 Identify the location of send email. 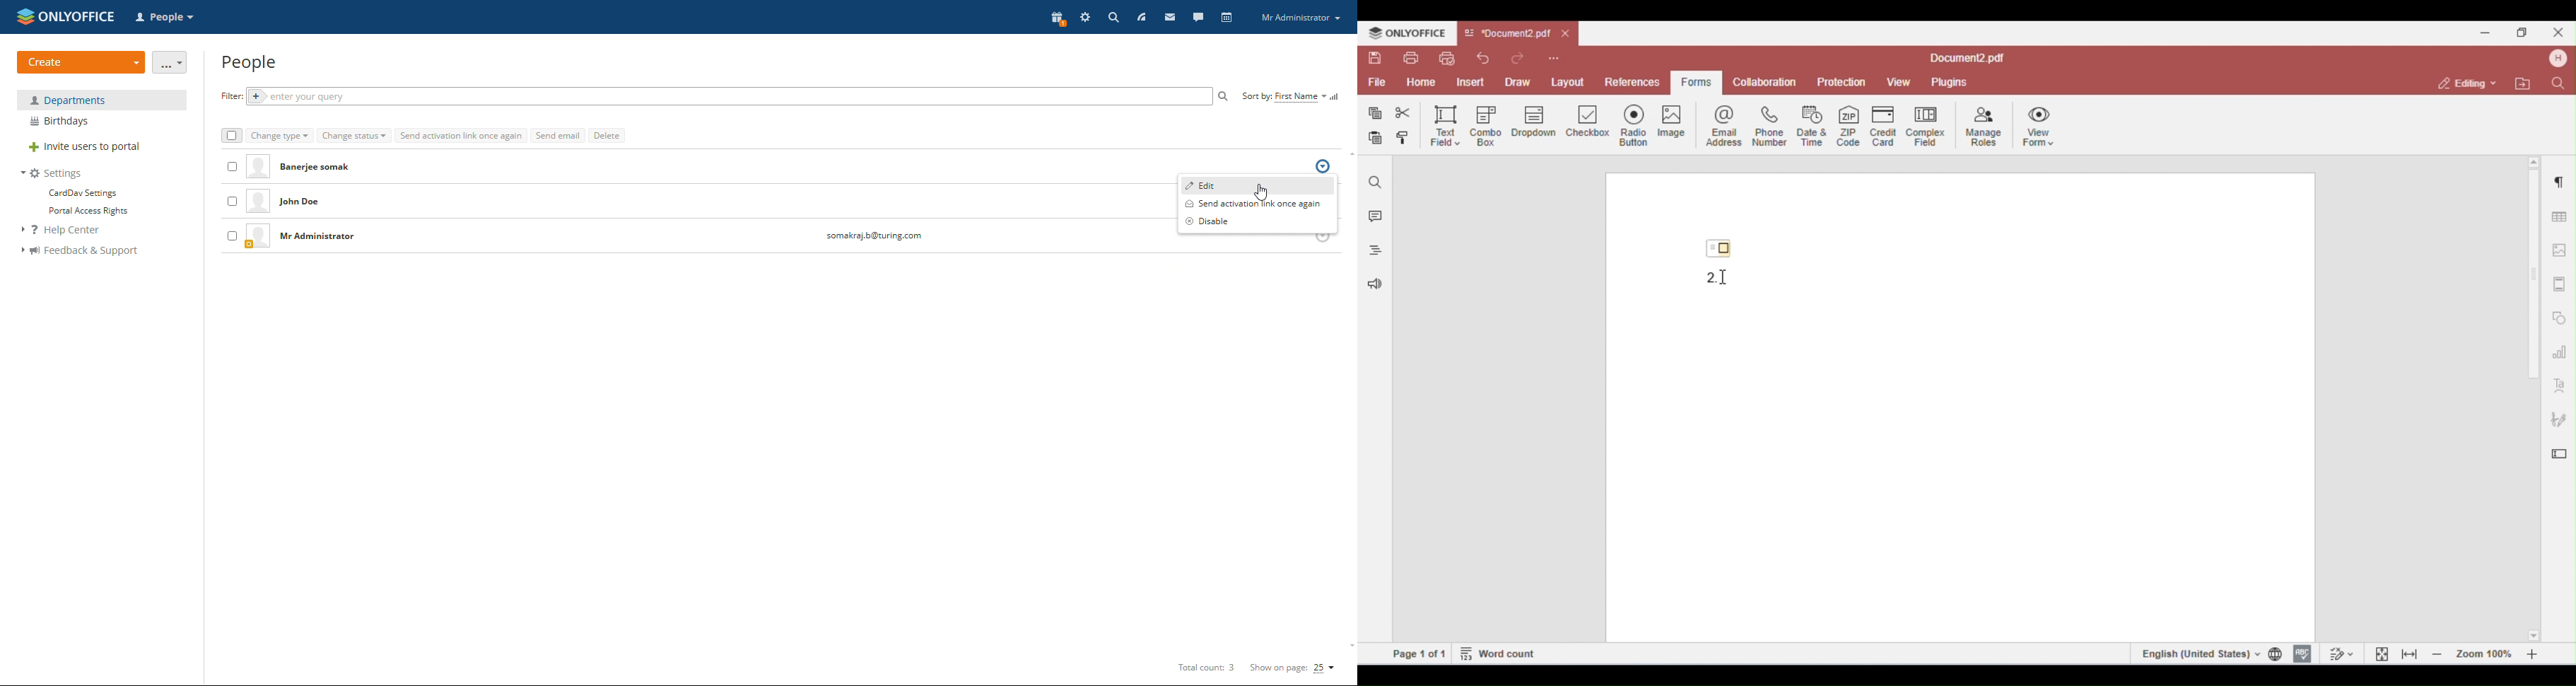
(558, 135).